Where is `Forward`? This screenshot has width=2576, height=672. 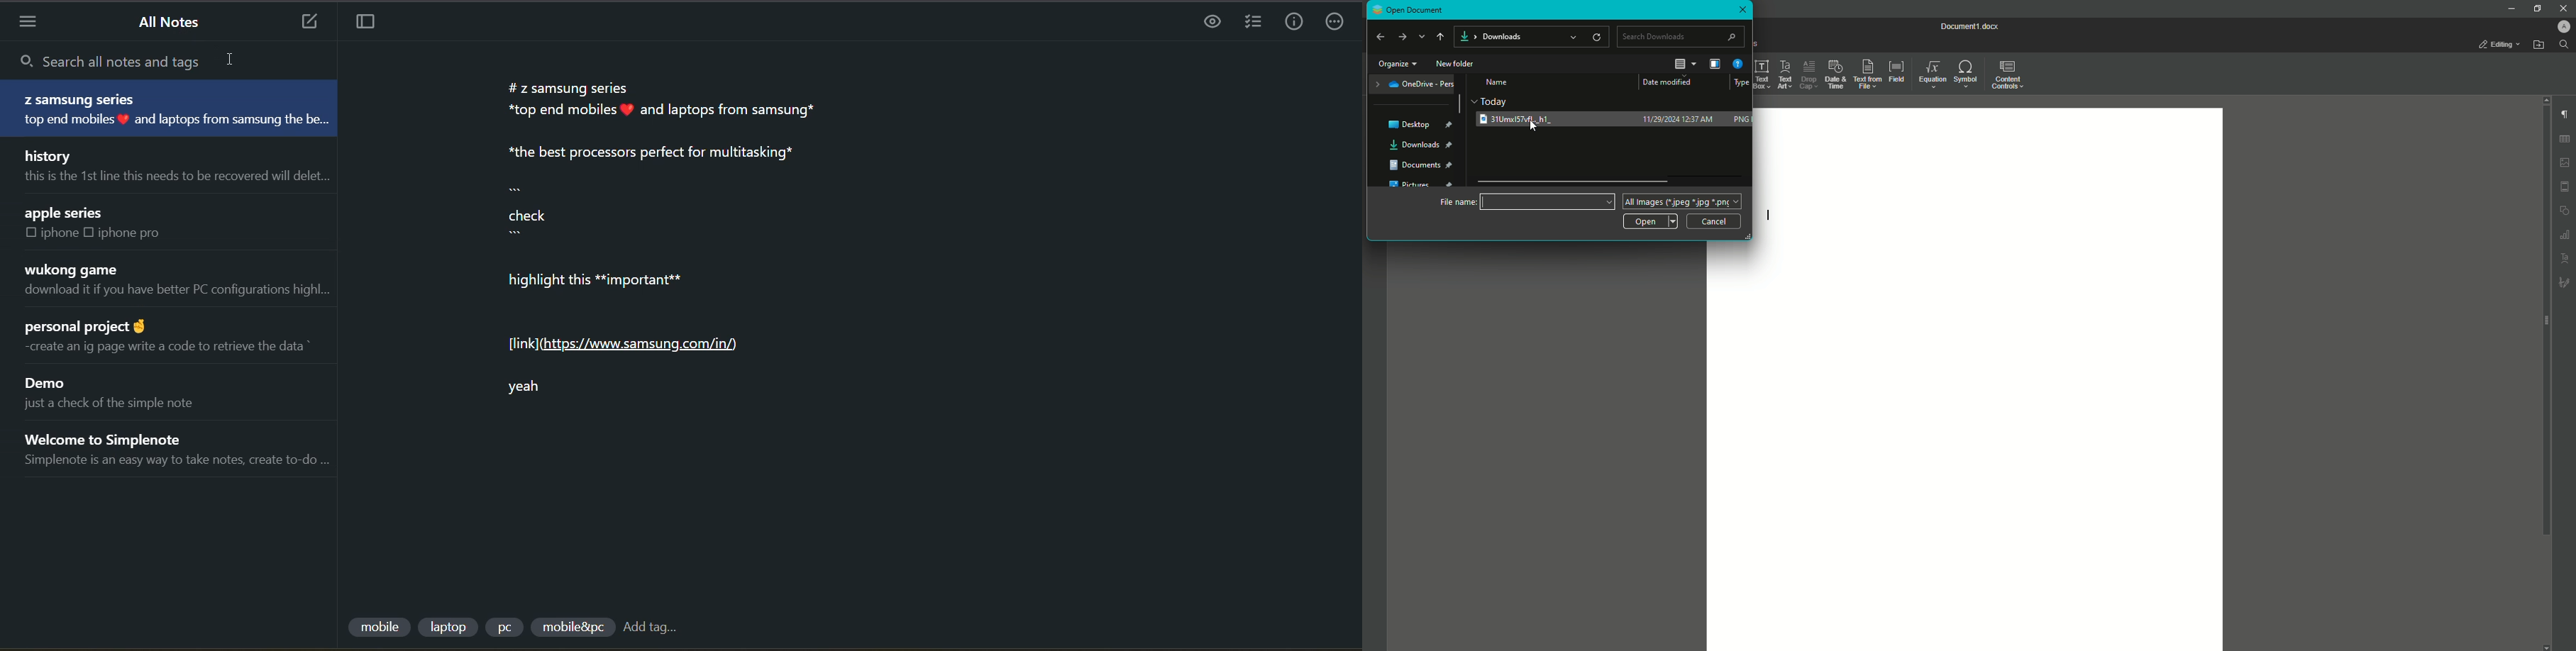
Forward is located at coordinates (1402, 37).